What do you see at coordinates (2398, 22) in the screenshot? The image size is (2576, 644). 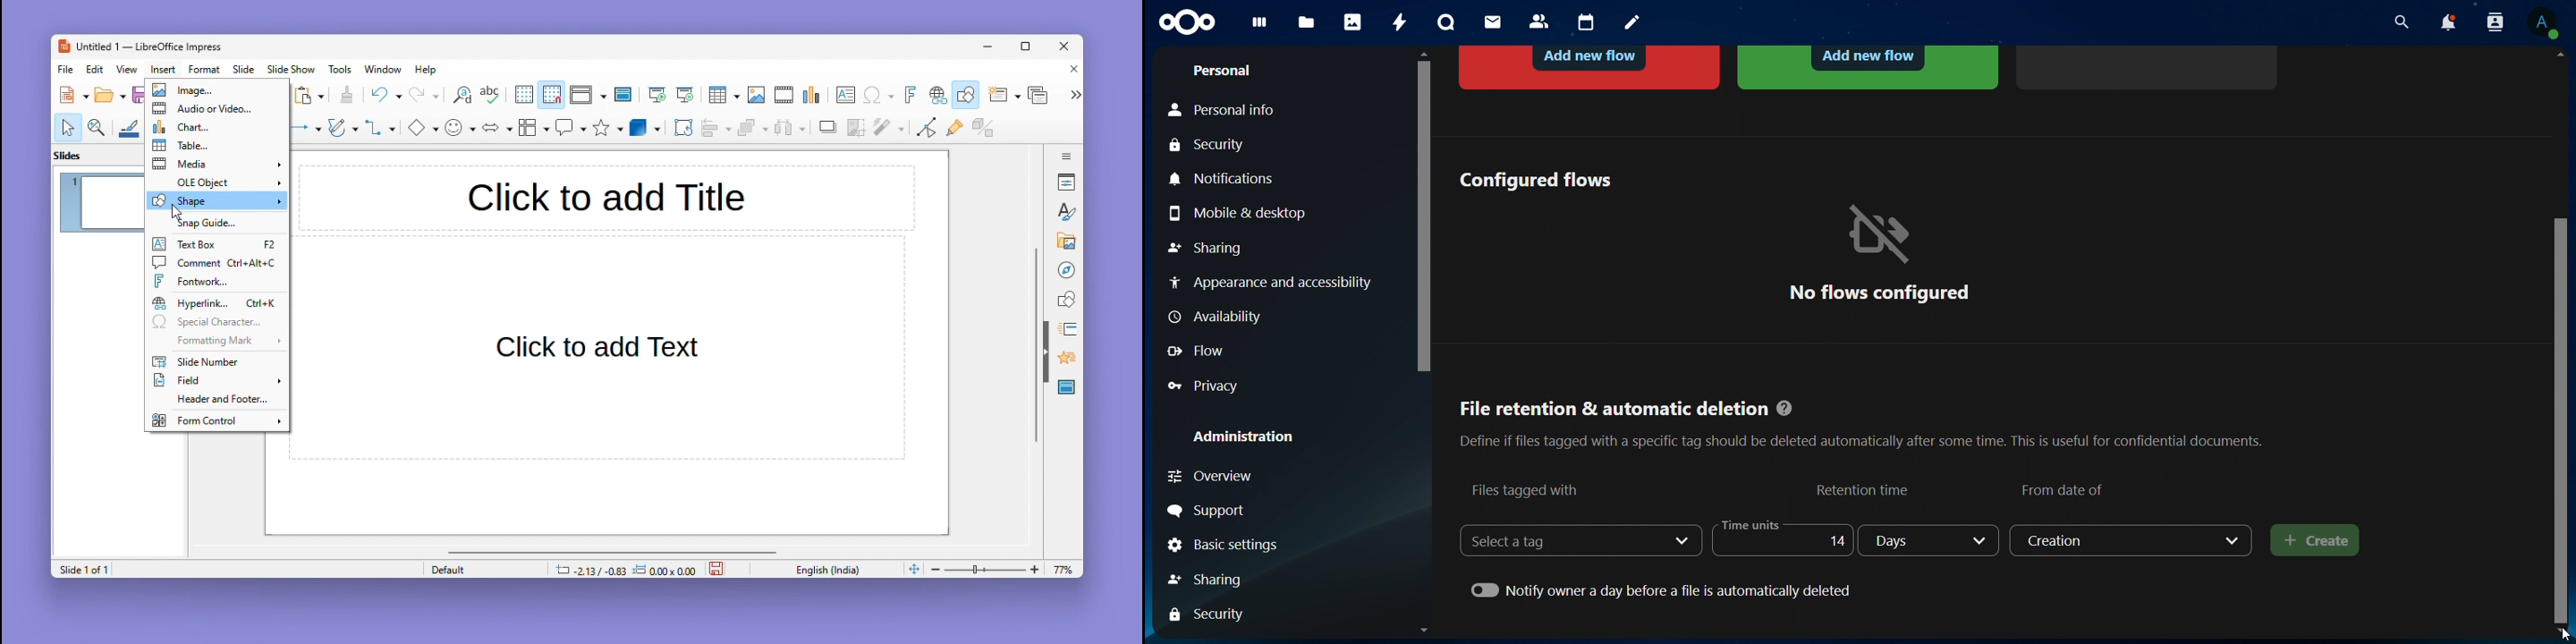 I see `search` at bounding box center [2398, 22].